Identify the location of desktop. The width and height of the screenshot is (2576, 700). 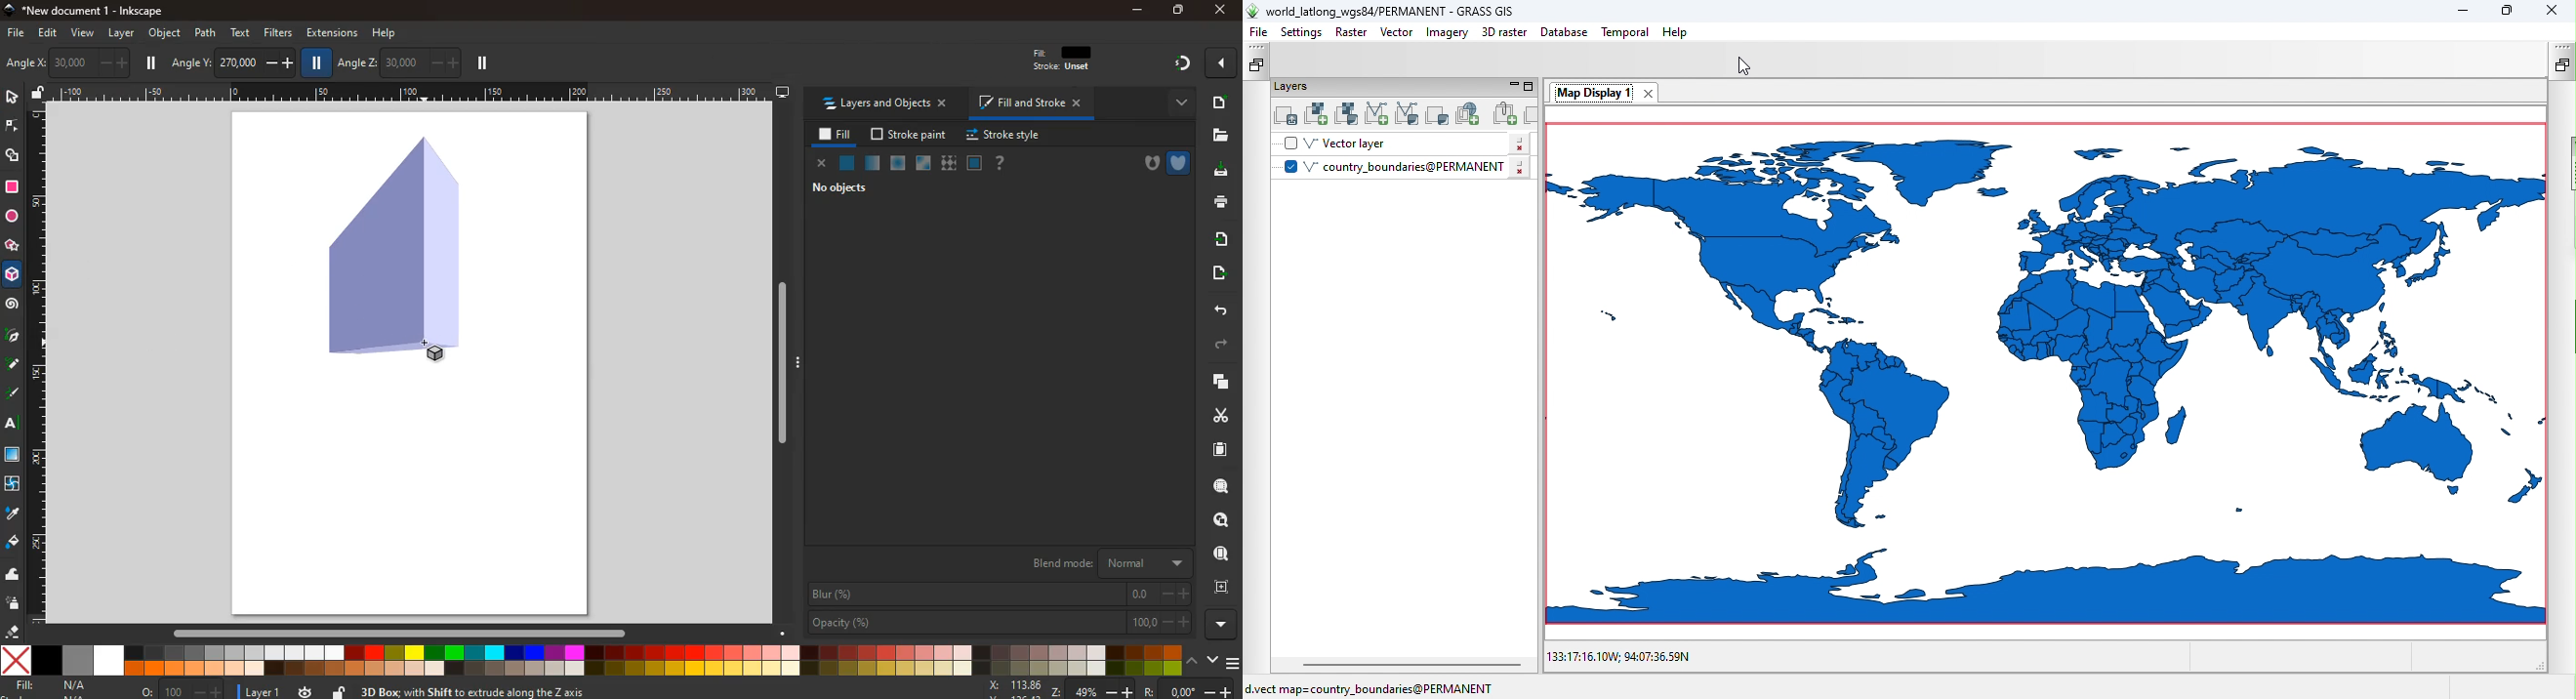
(783, 93).